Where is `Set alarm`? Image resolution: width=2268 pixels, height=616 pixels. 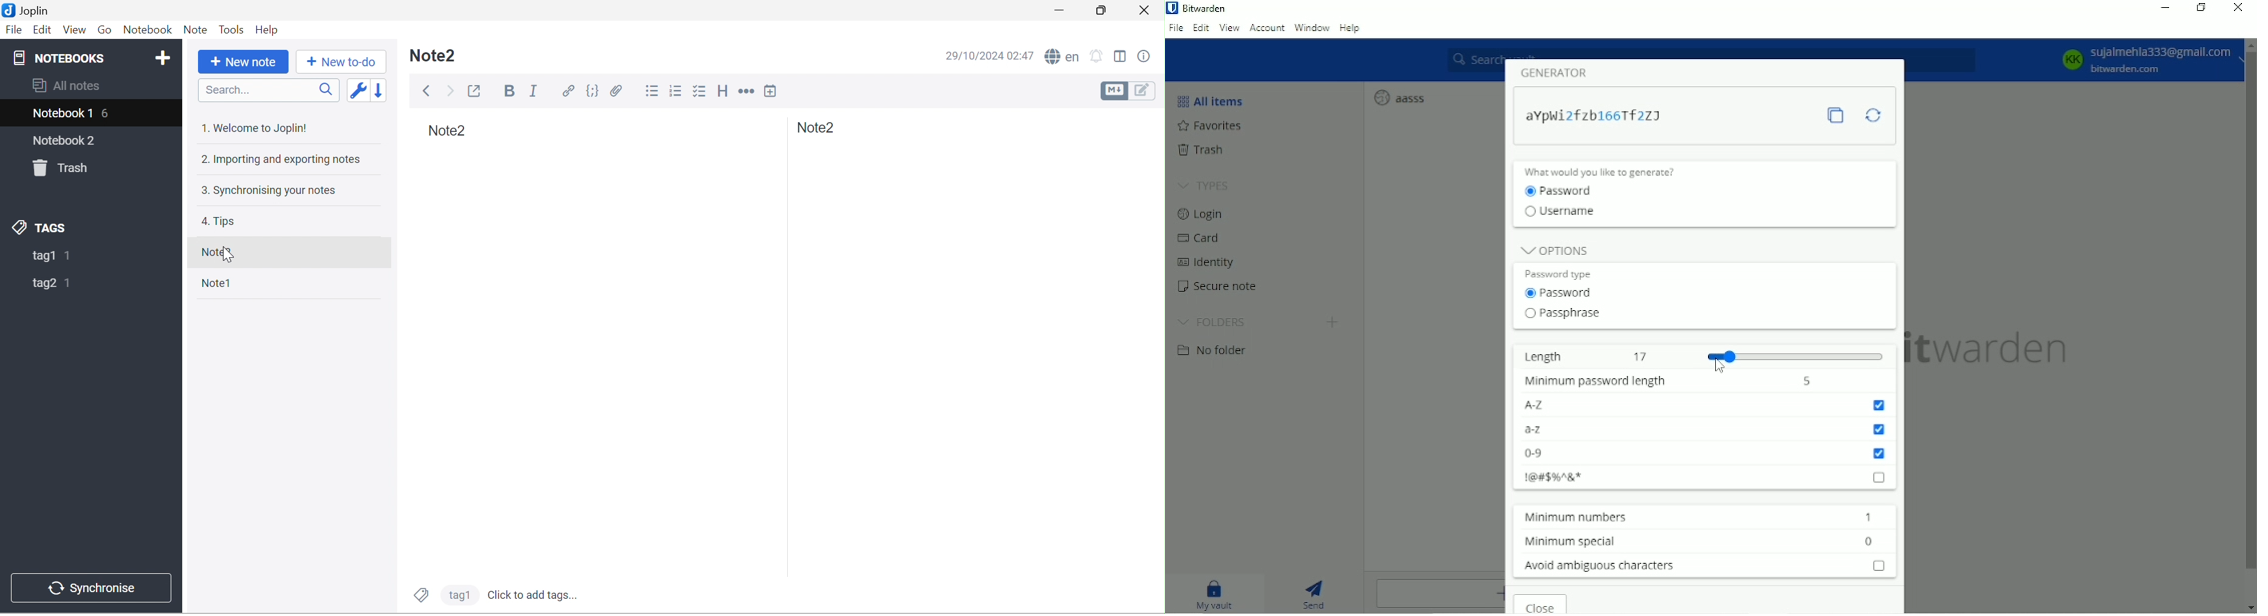 Set alarm is located at coordinates (1099, 55).